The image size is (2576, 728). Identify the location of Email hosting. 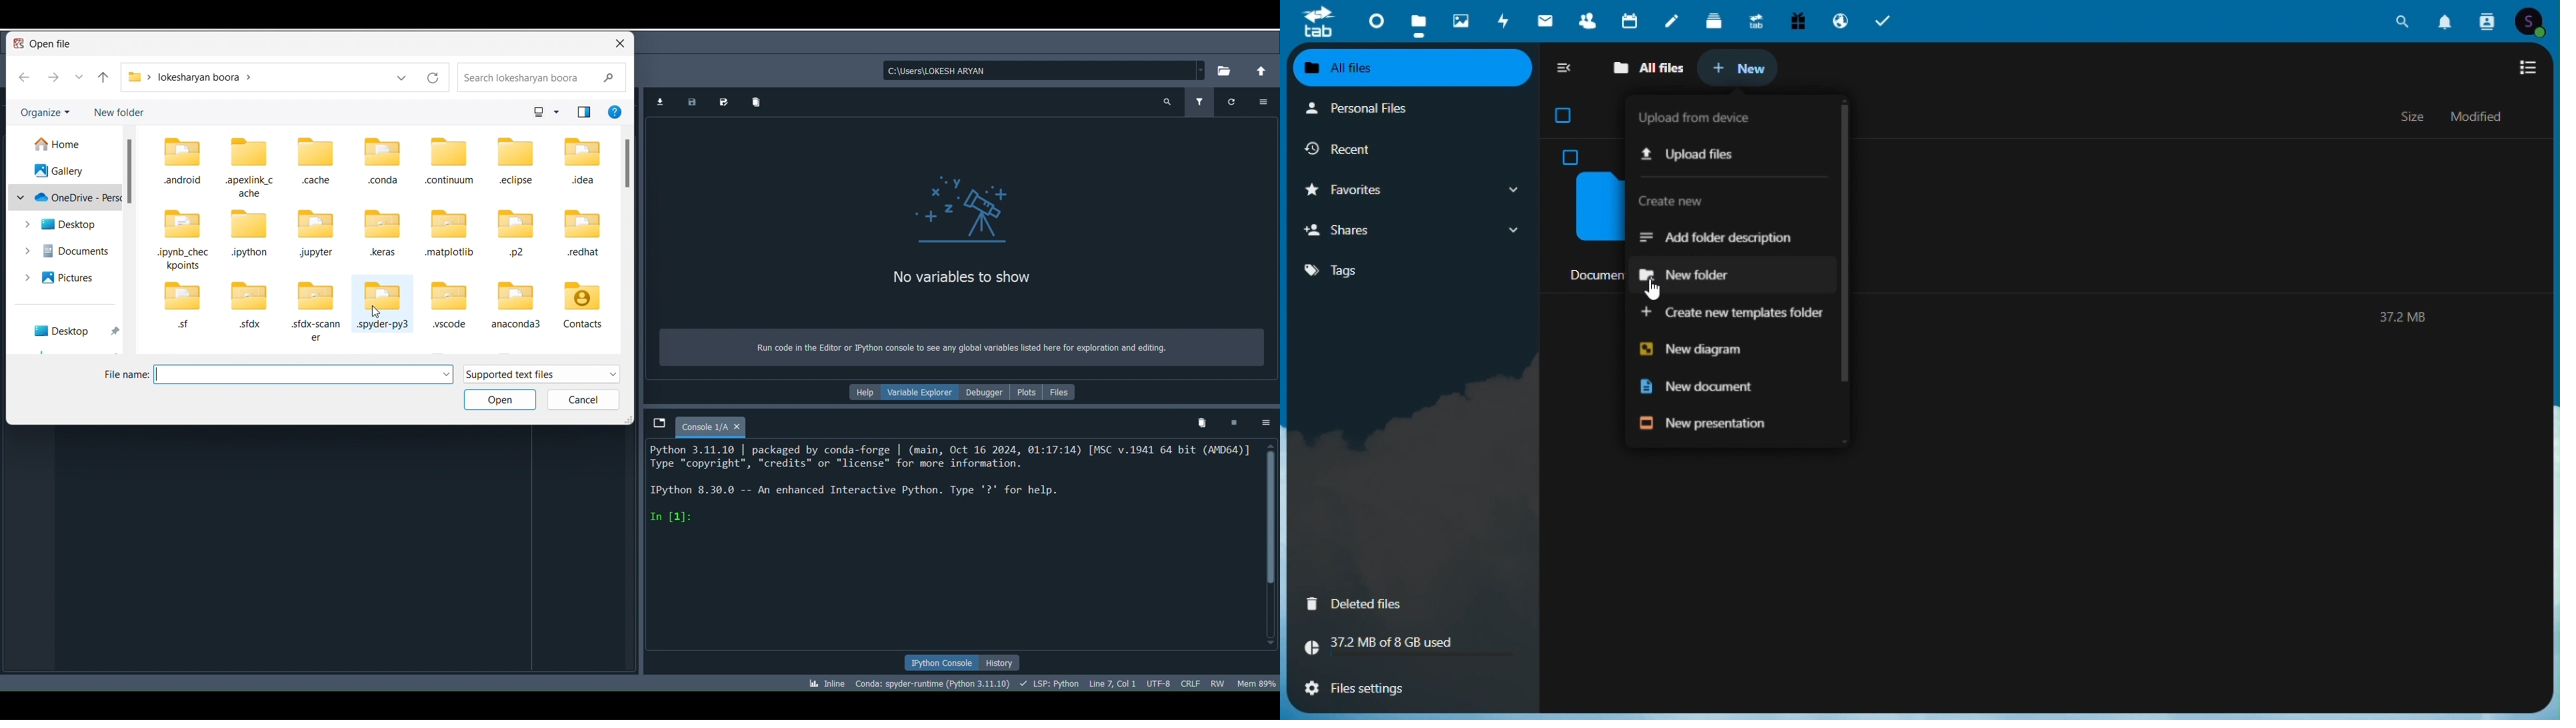
(1841, 19).